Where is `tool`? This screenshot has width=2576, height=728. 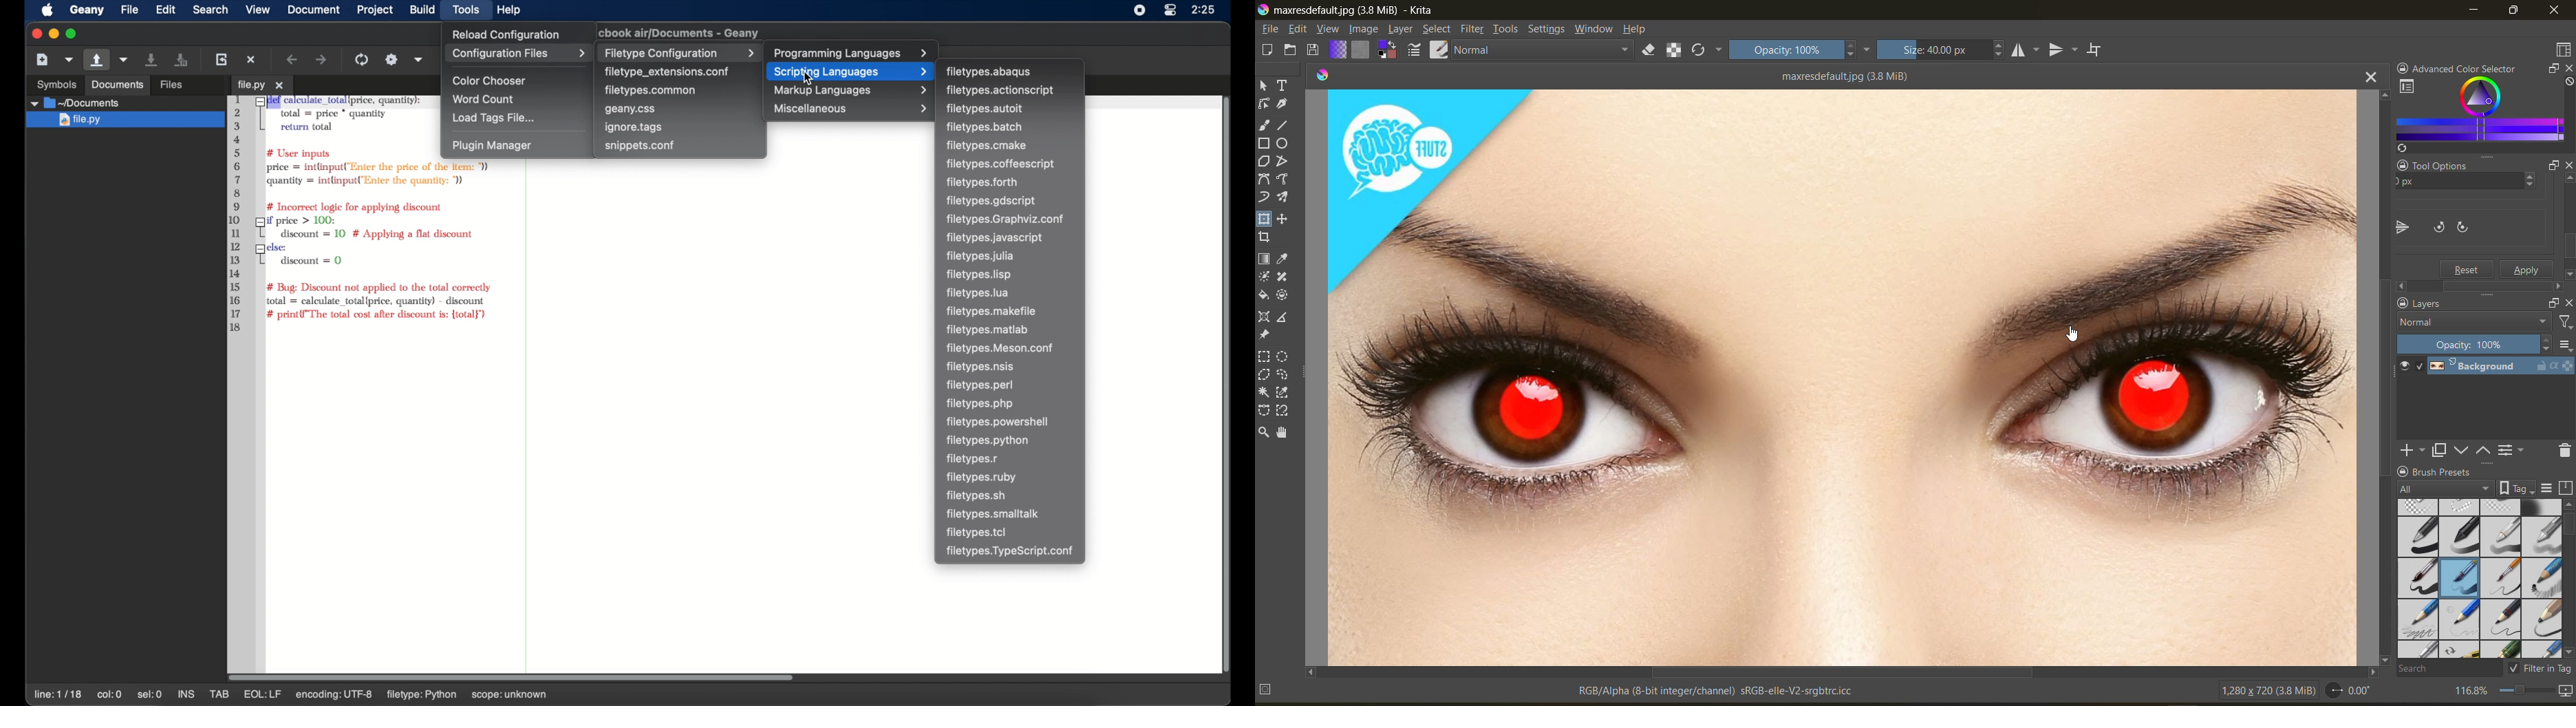 tool is located at coordinates (1265, 85).